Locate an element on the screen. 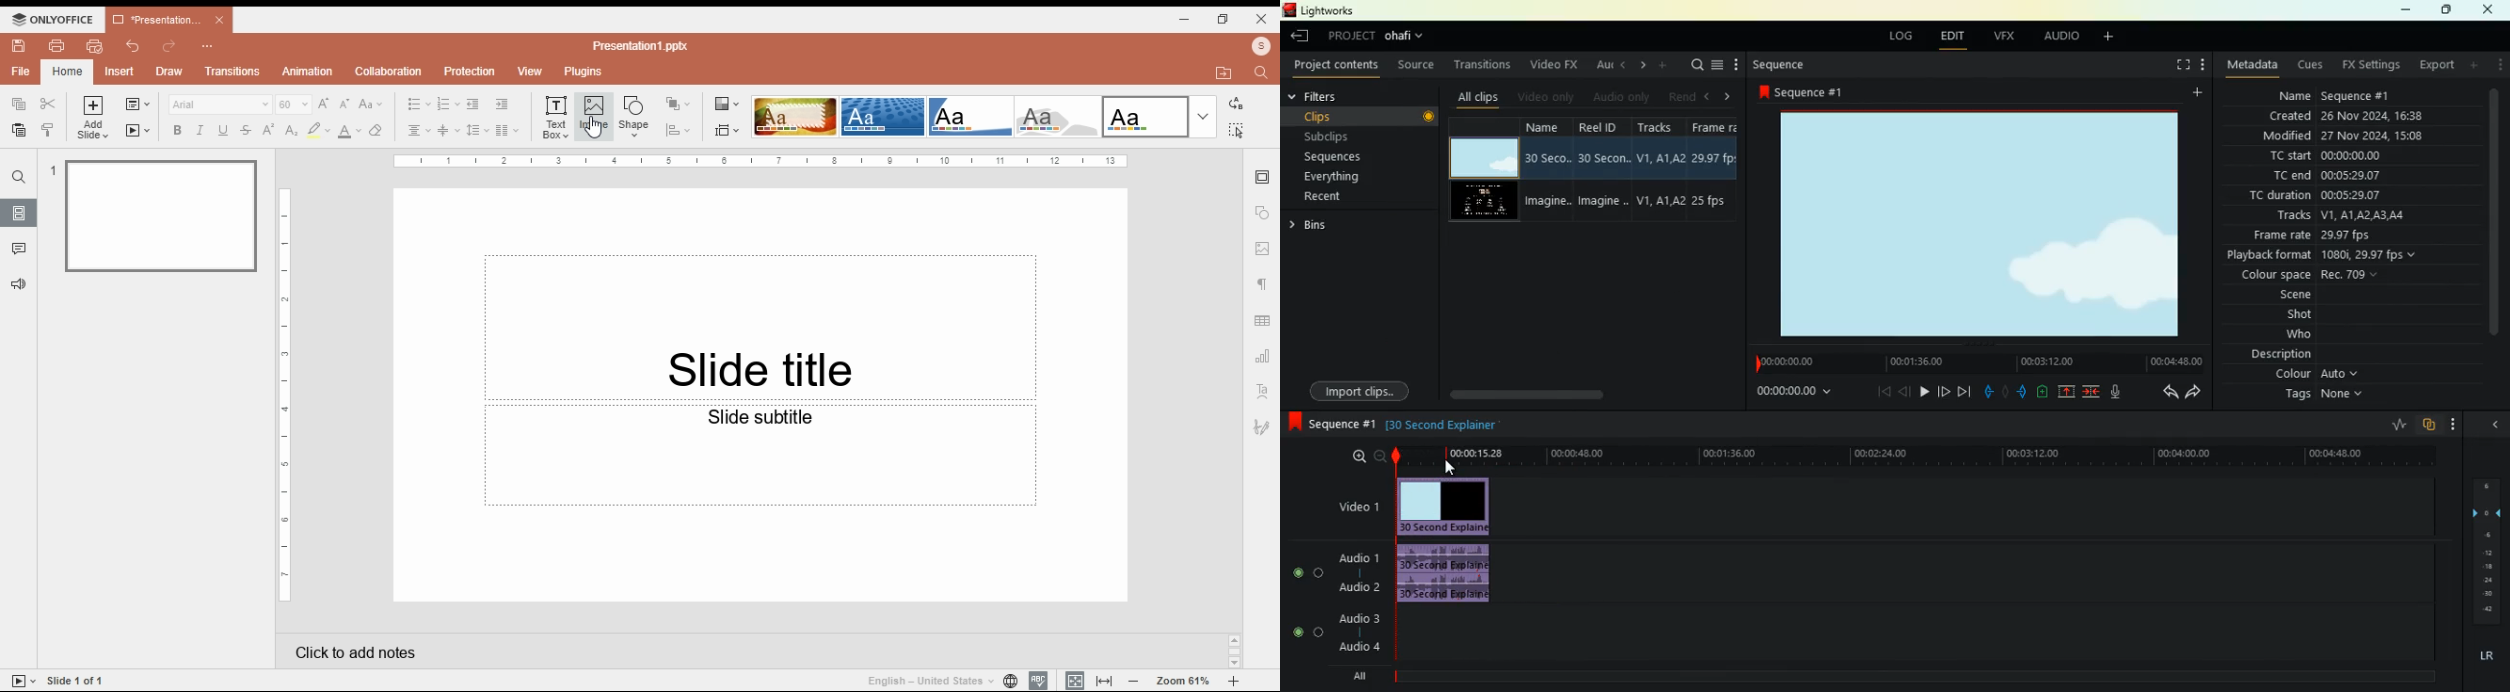  plugins is located at coordinates (584, 72).